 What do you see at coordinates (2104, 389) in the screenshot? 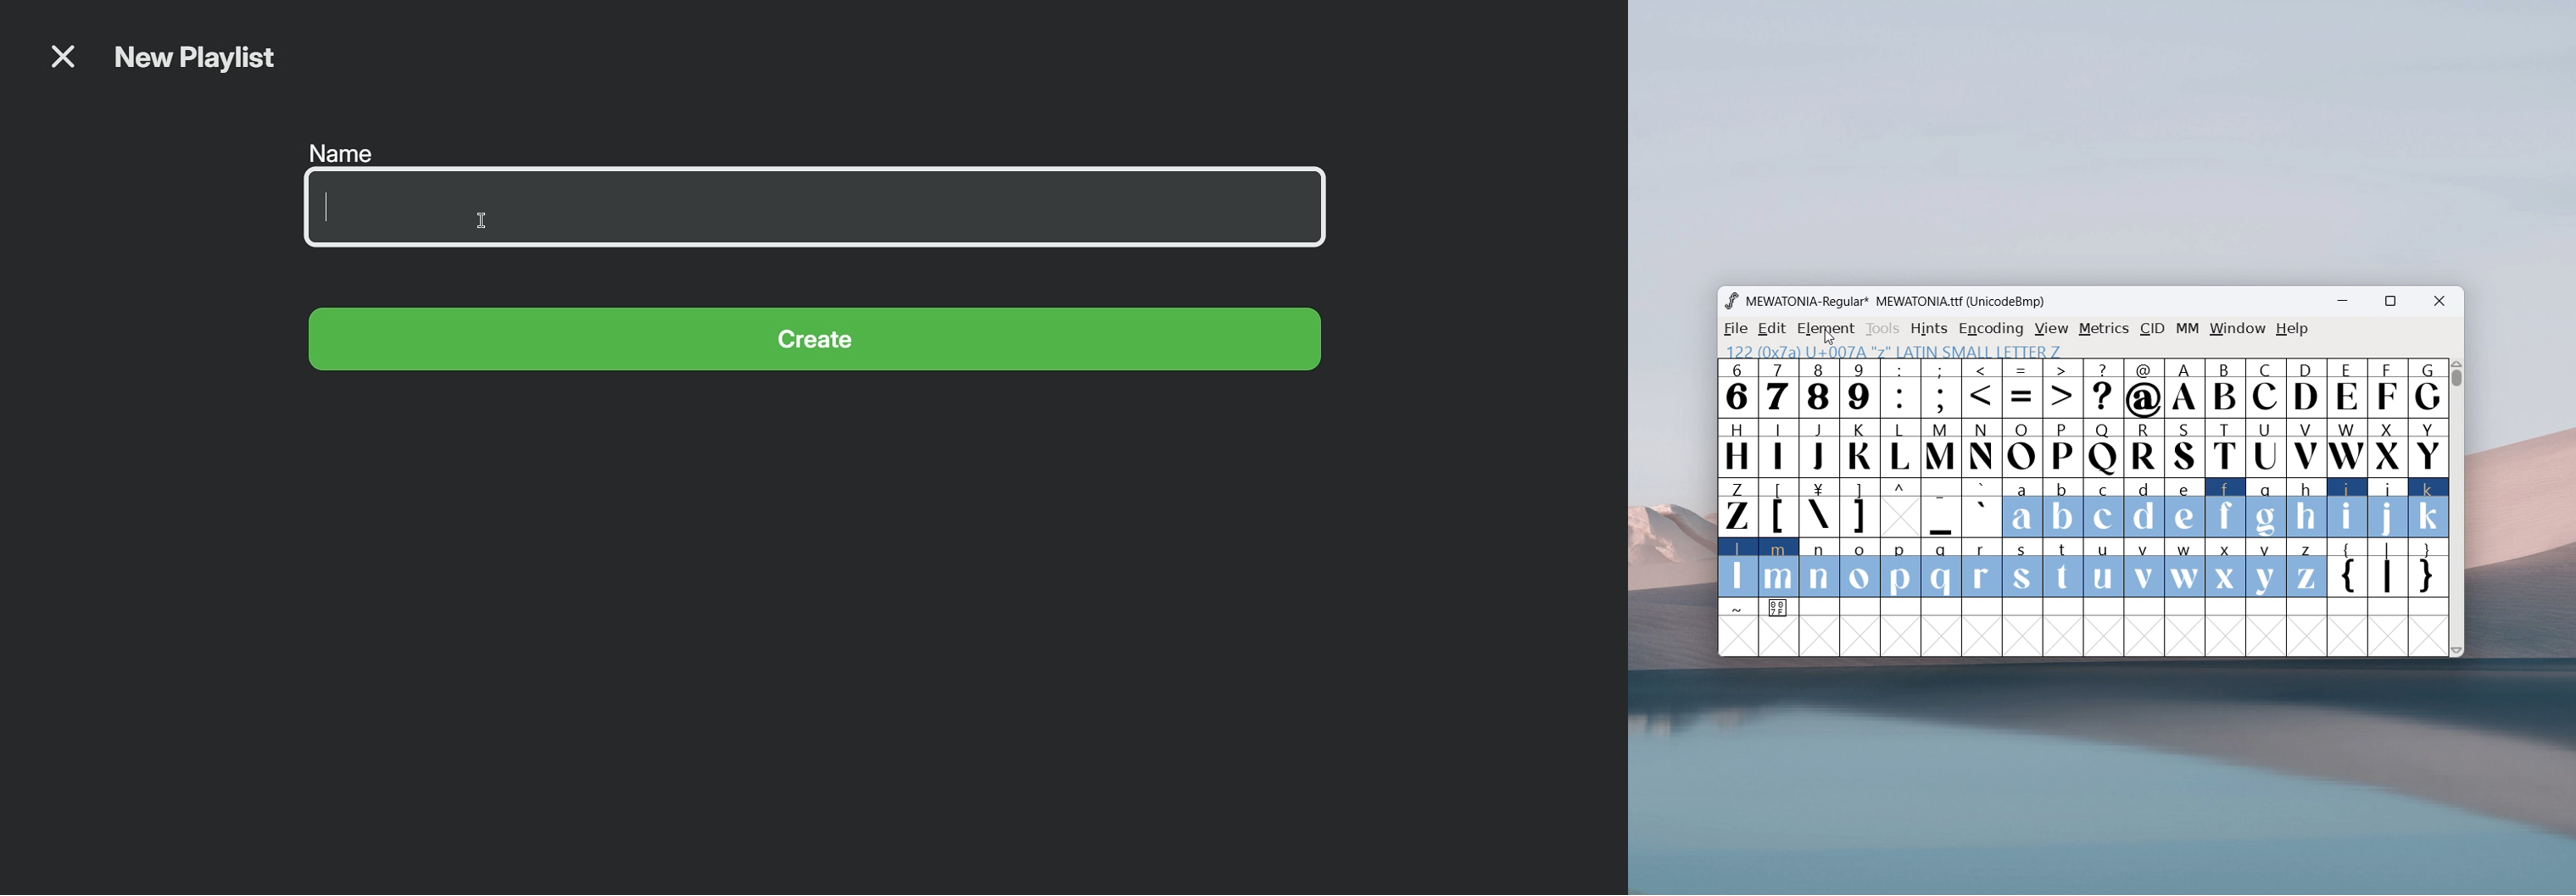
I see `?` at bounding box center [2104, 389].